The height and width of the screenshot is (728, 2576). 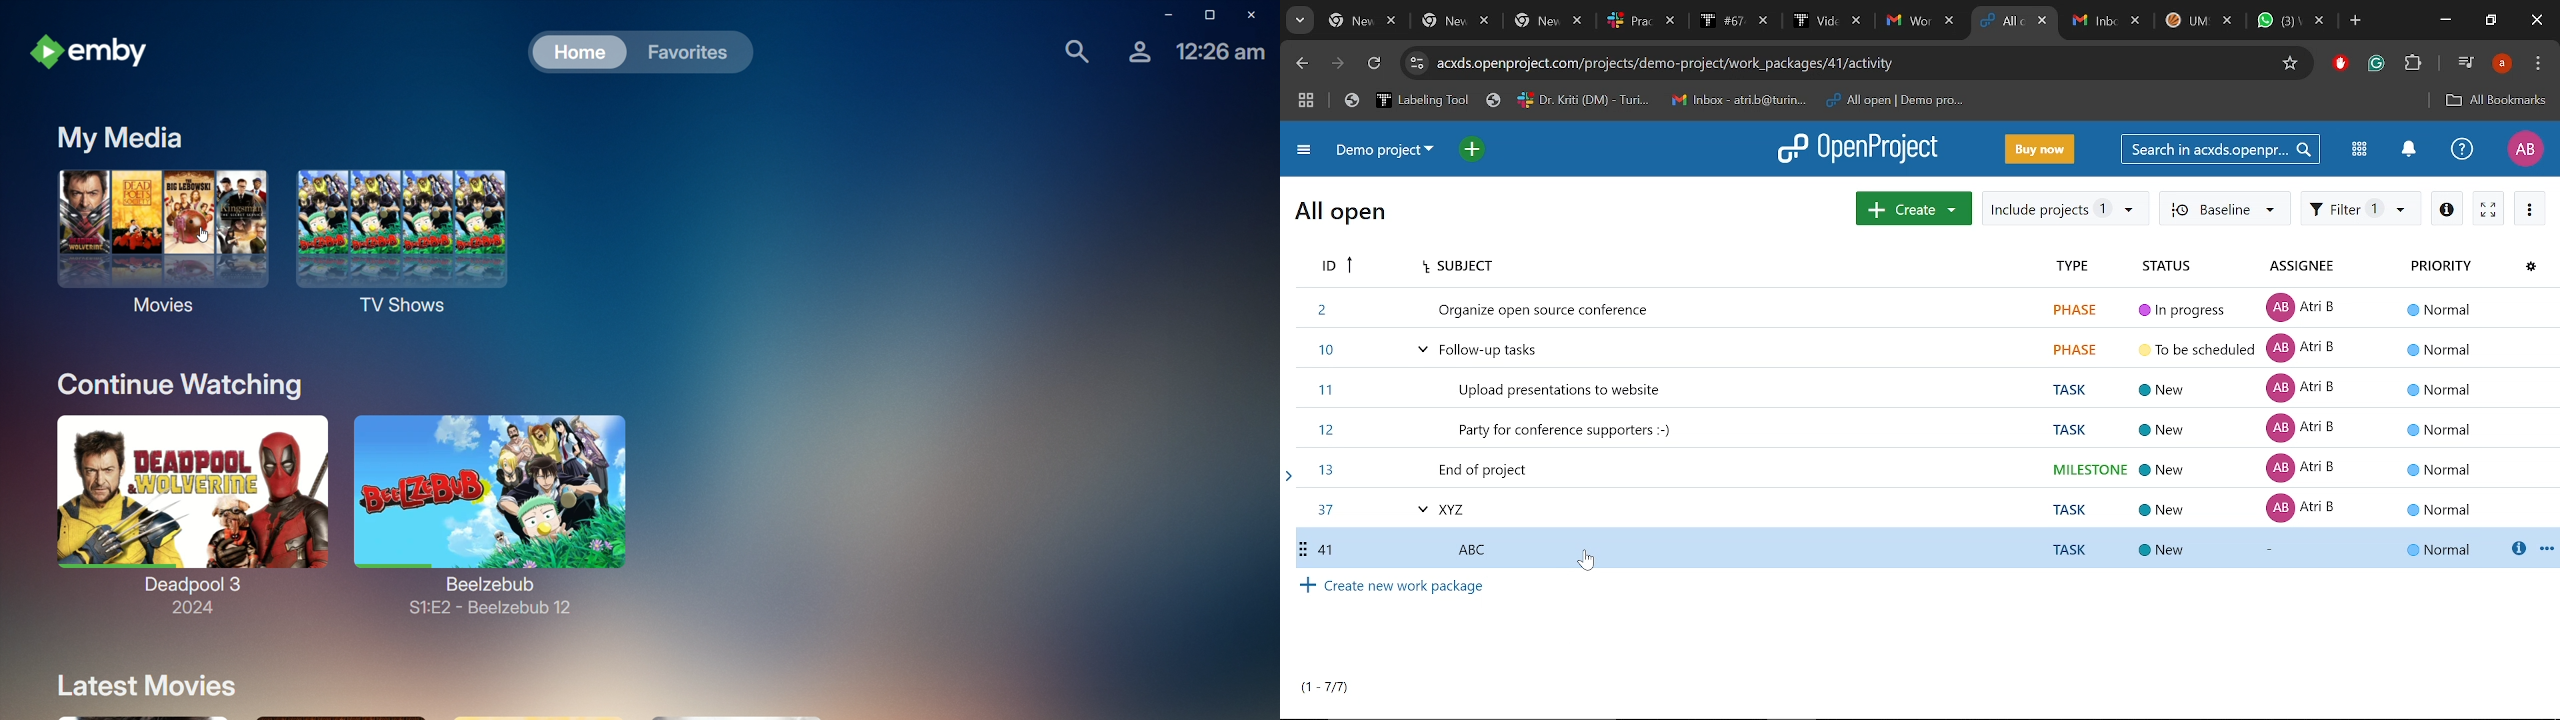 What do you see at coordinates (2492, 22) in the screenshot?
I see `Restore down` at bounding box center [2492, 22].